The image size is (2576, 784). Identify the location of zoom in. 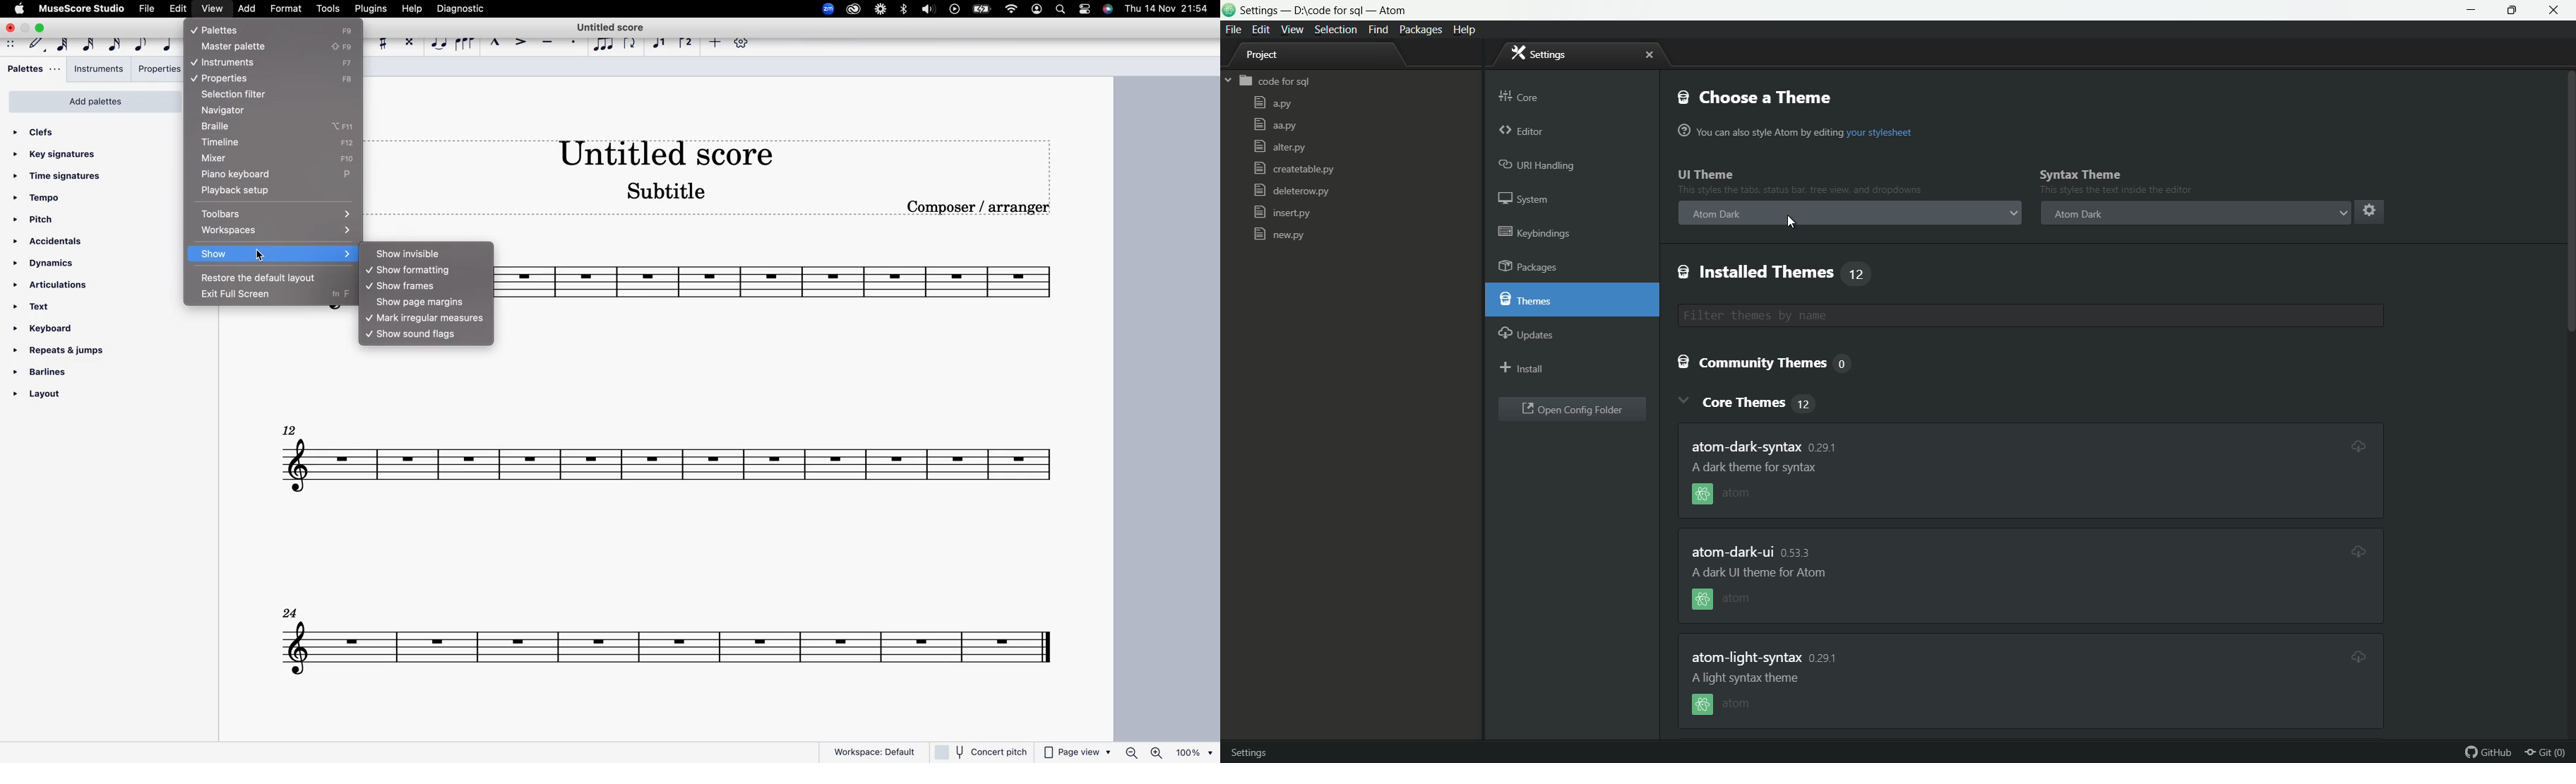
(1157, 752).